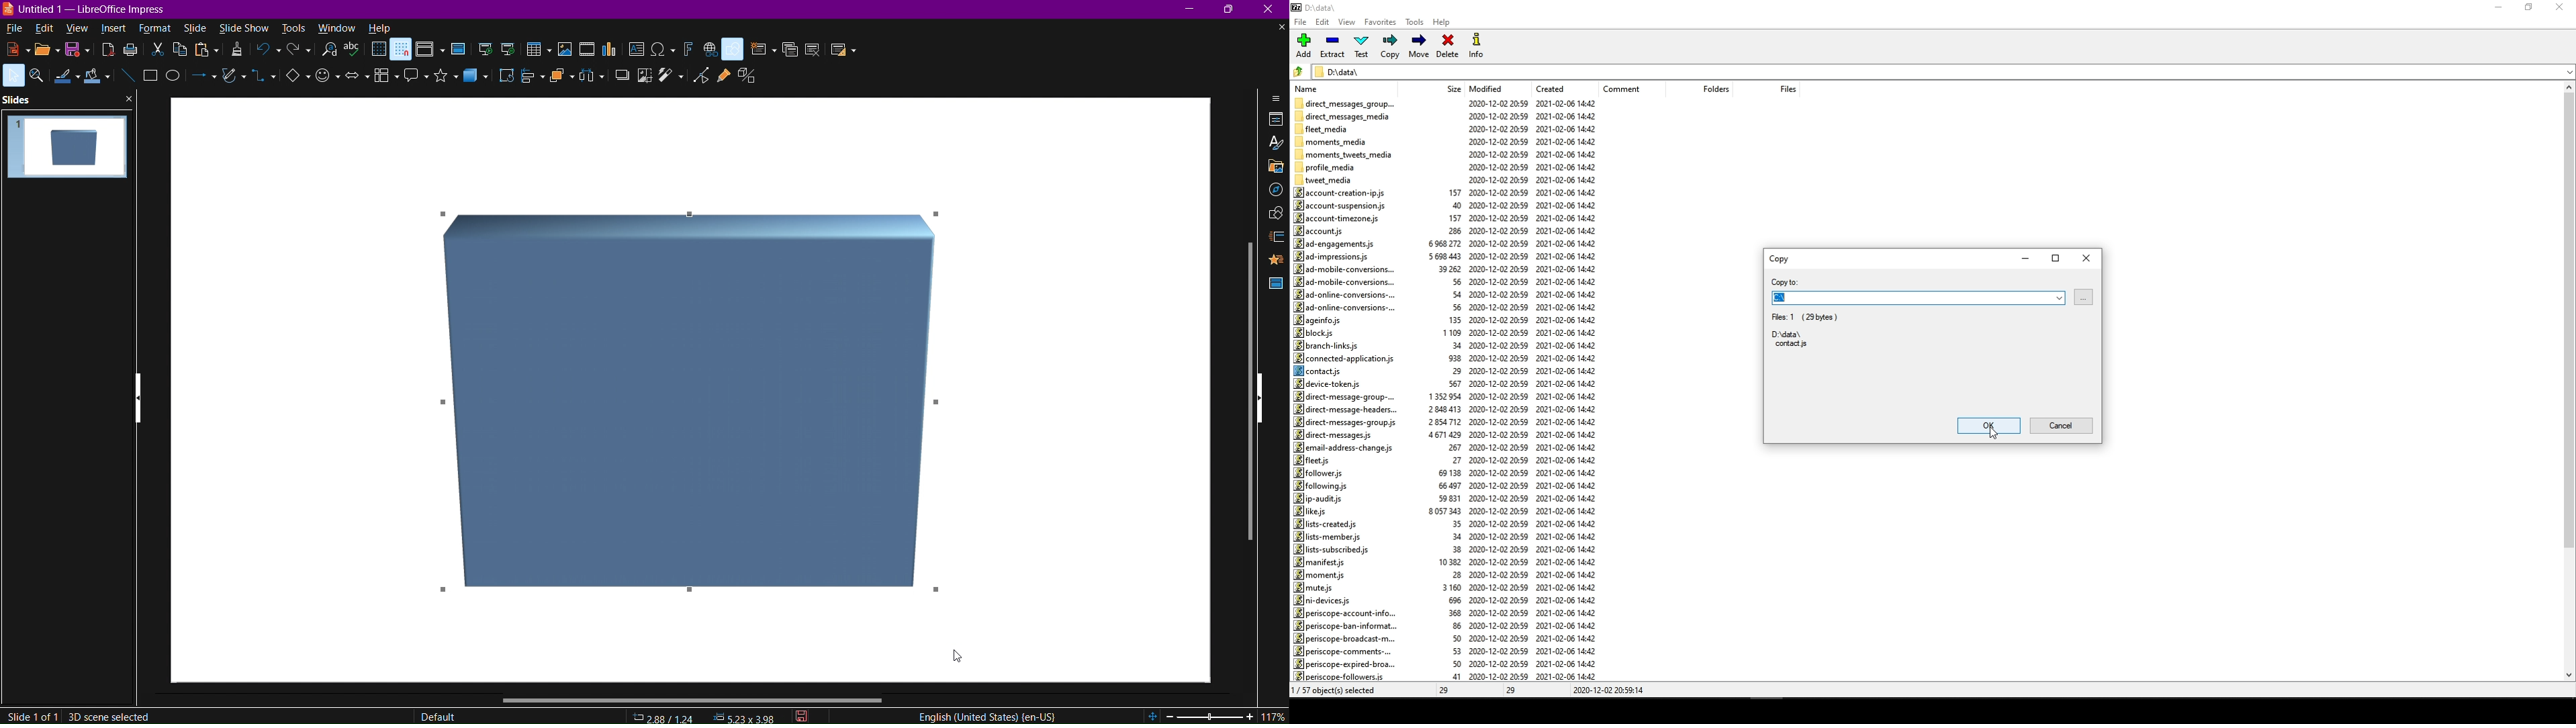 The image size is (2576, 728). I want to click on profile_media, so click(1327, 168).